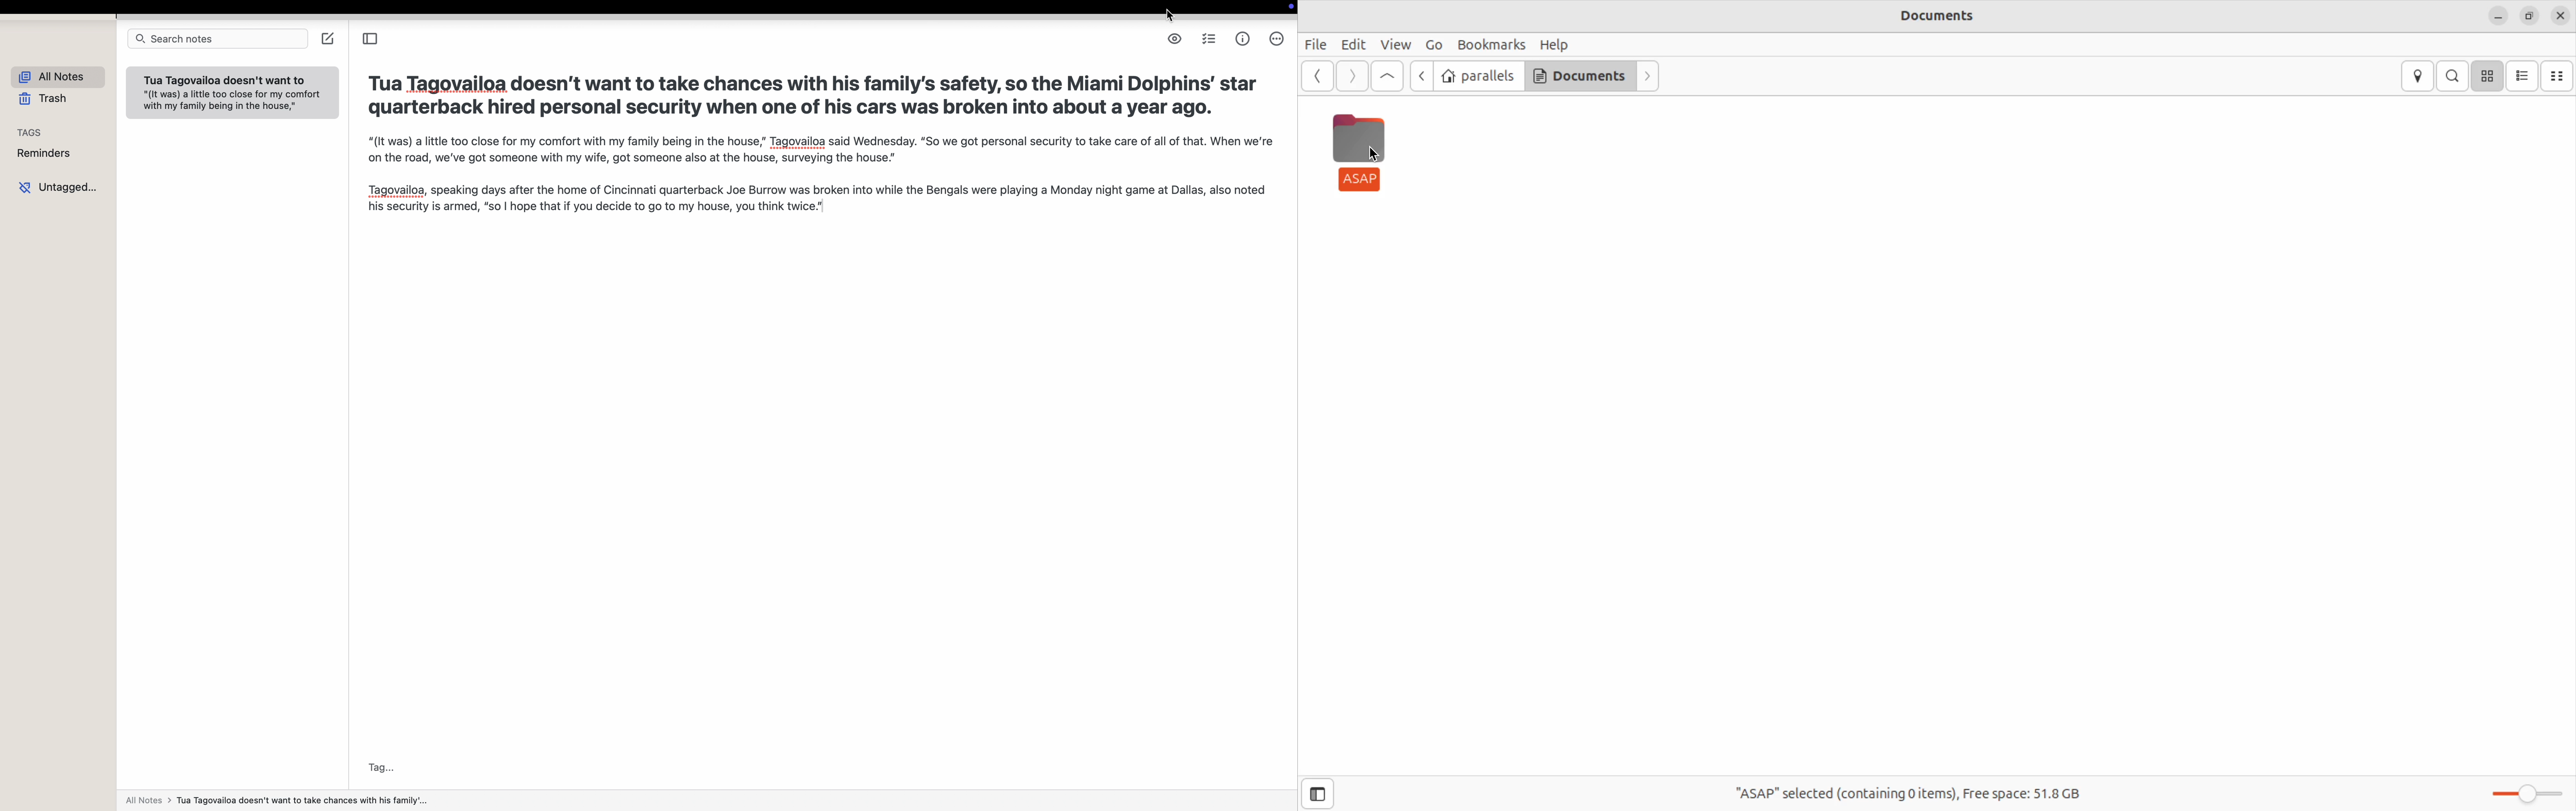  Describe the element at coordinates (1175, 39) in the screenshot. I see `markdown` at that location.